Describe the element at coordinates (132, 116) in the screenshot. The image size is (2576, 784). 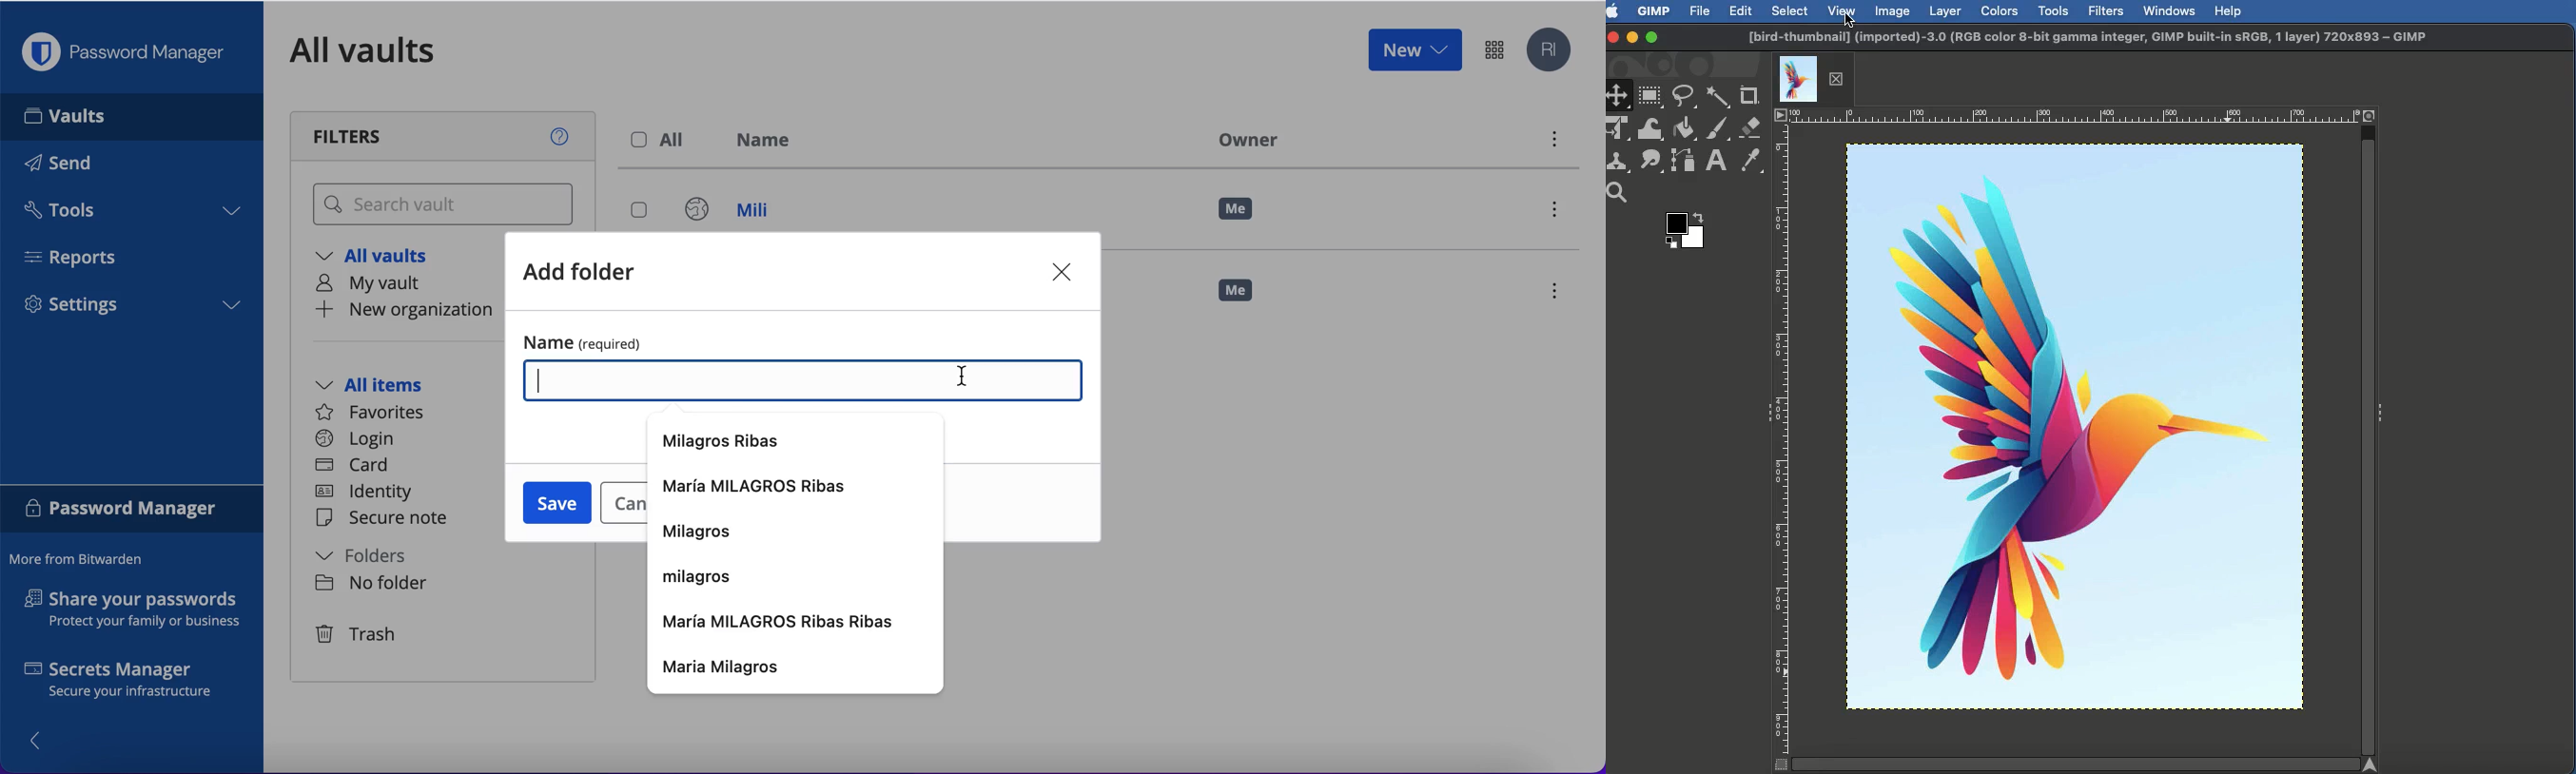
I see `vaults` at that location.